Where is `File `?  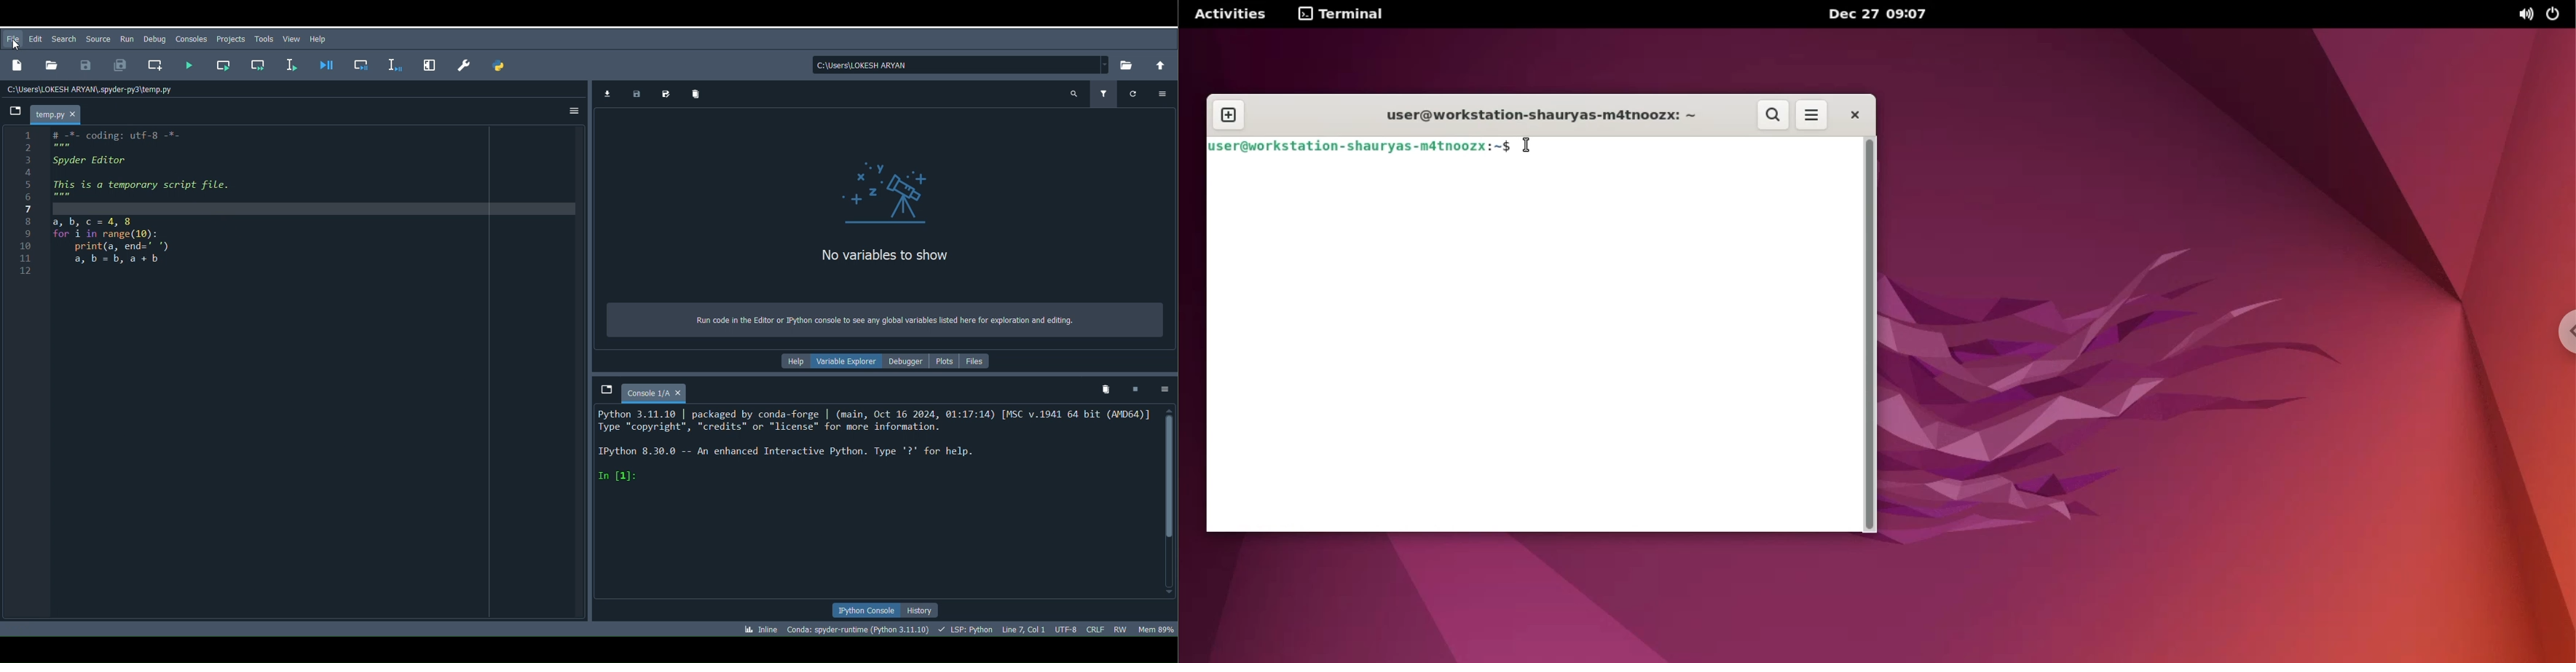
File  is located at coordinates (15, 39).